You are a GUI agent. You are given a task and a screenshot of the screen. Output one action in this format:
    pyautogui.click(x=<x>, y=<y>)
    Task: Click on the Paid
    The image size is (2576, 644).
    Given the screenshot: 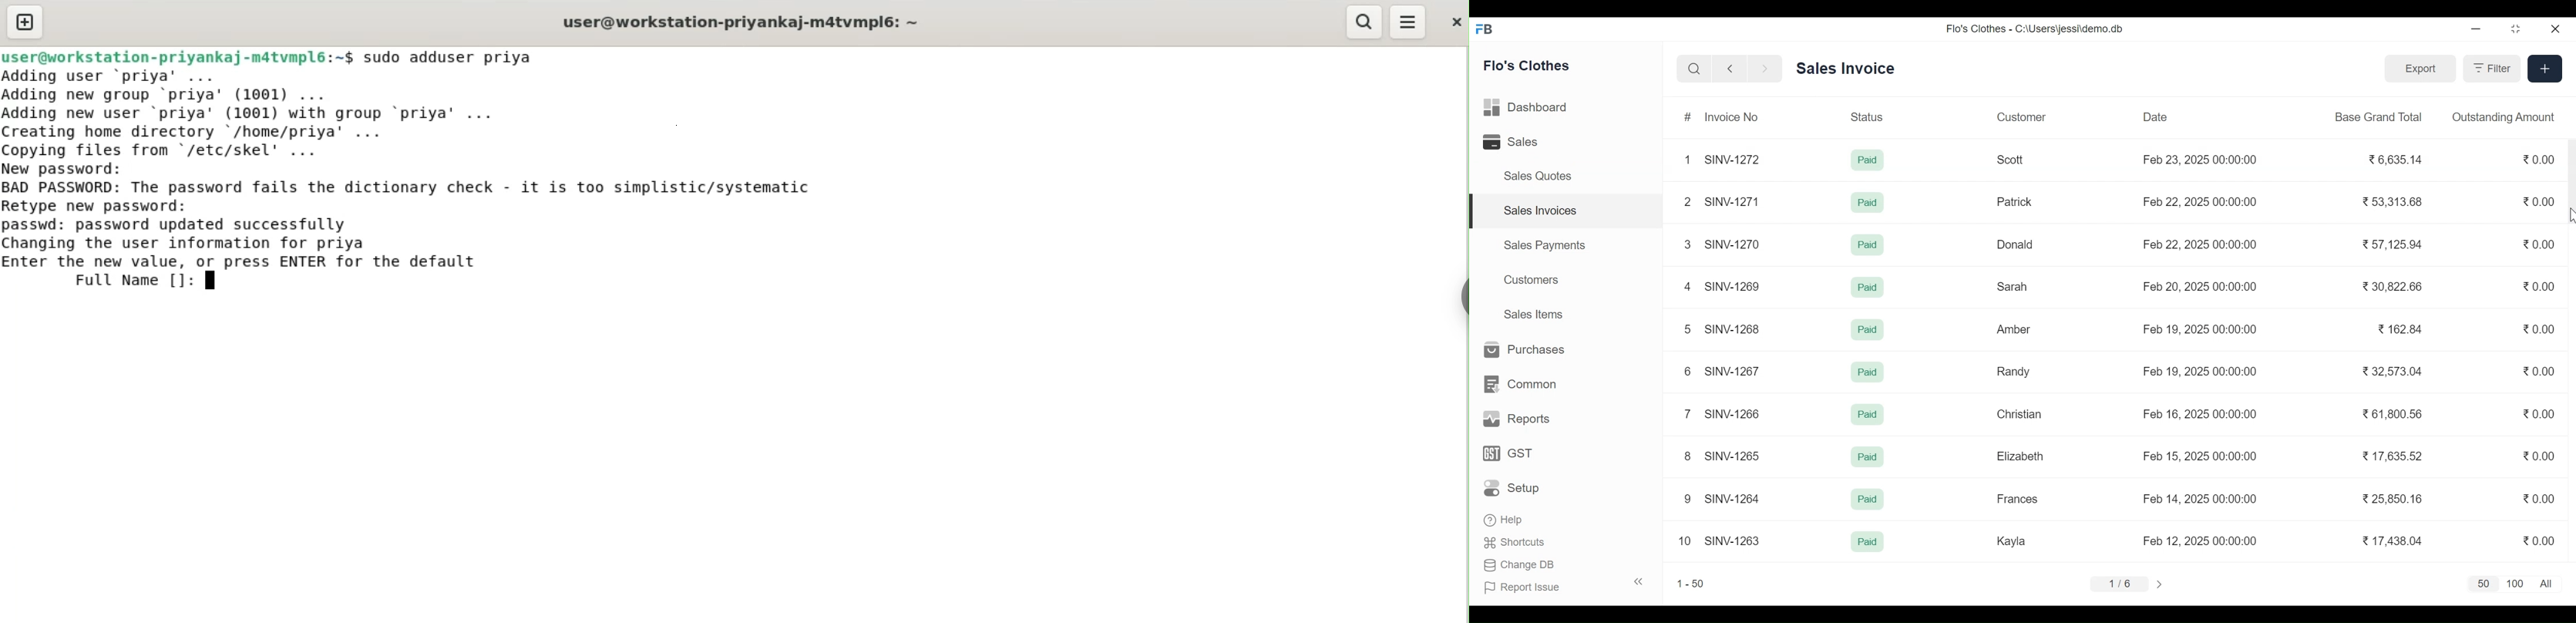 What is the action you would take?
    pyautogui.click(x=1867, y=202)
    